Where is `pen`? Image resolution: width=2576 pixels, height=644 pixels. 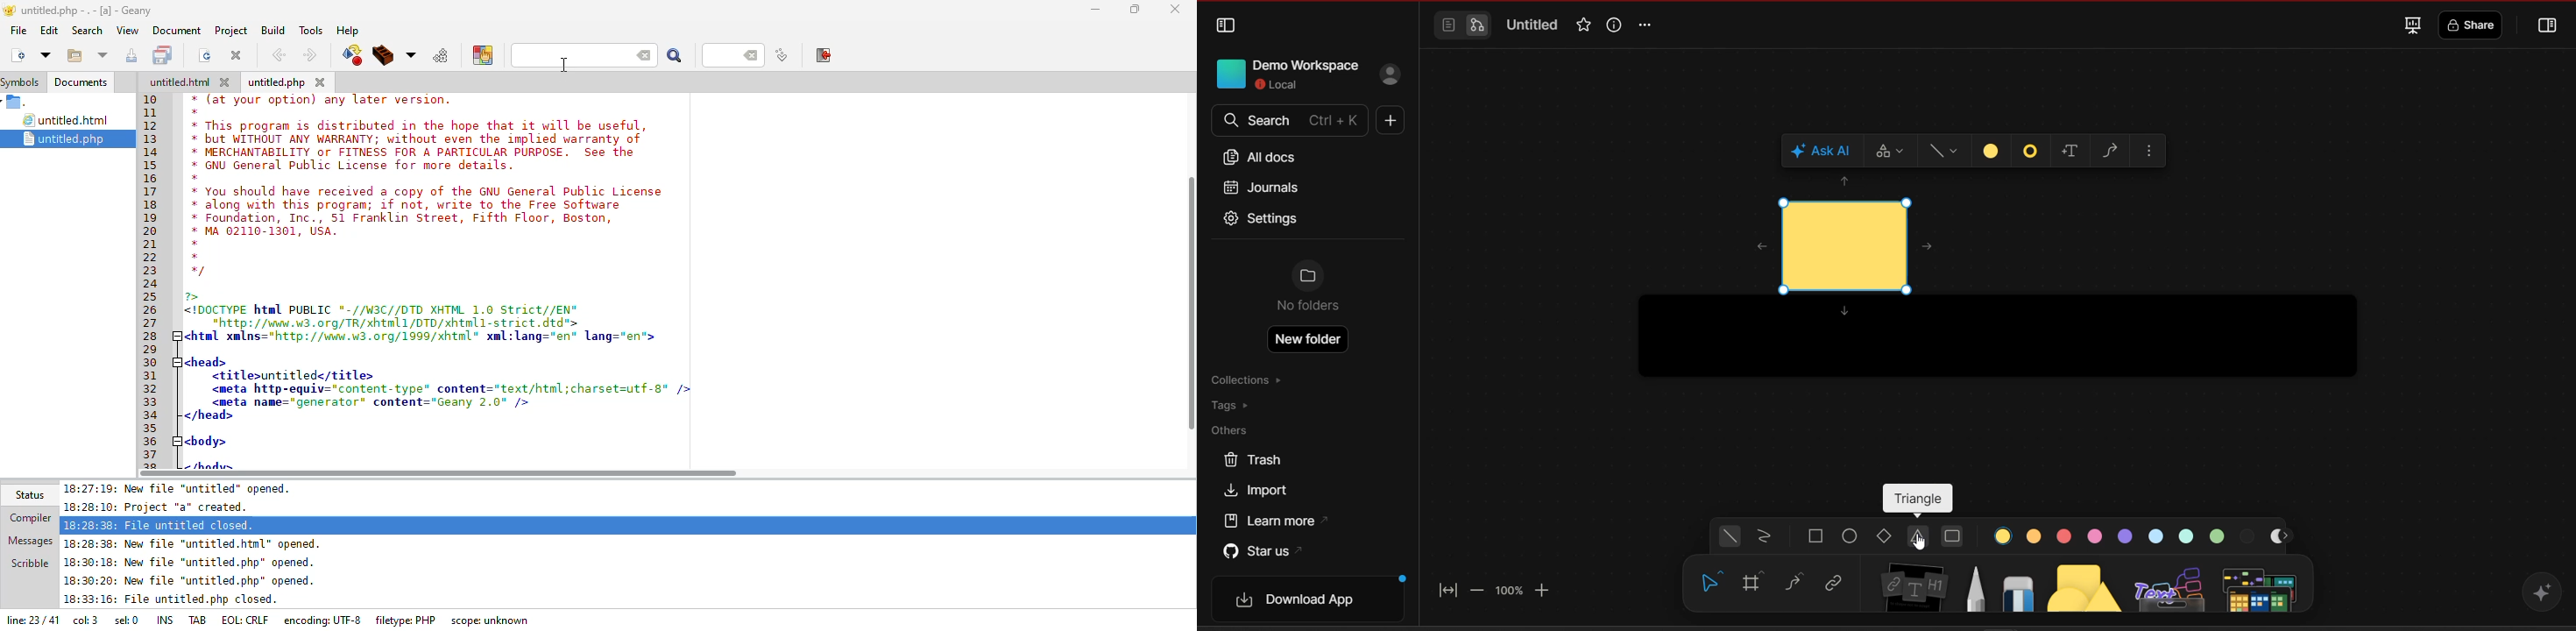 pen is located at coordinates (1976, 587).